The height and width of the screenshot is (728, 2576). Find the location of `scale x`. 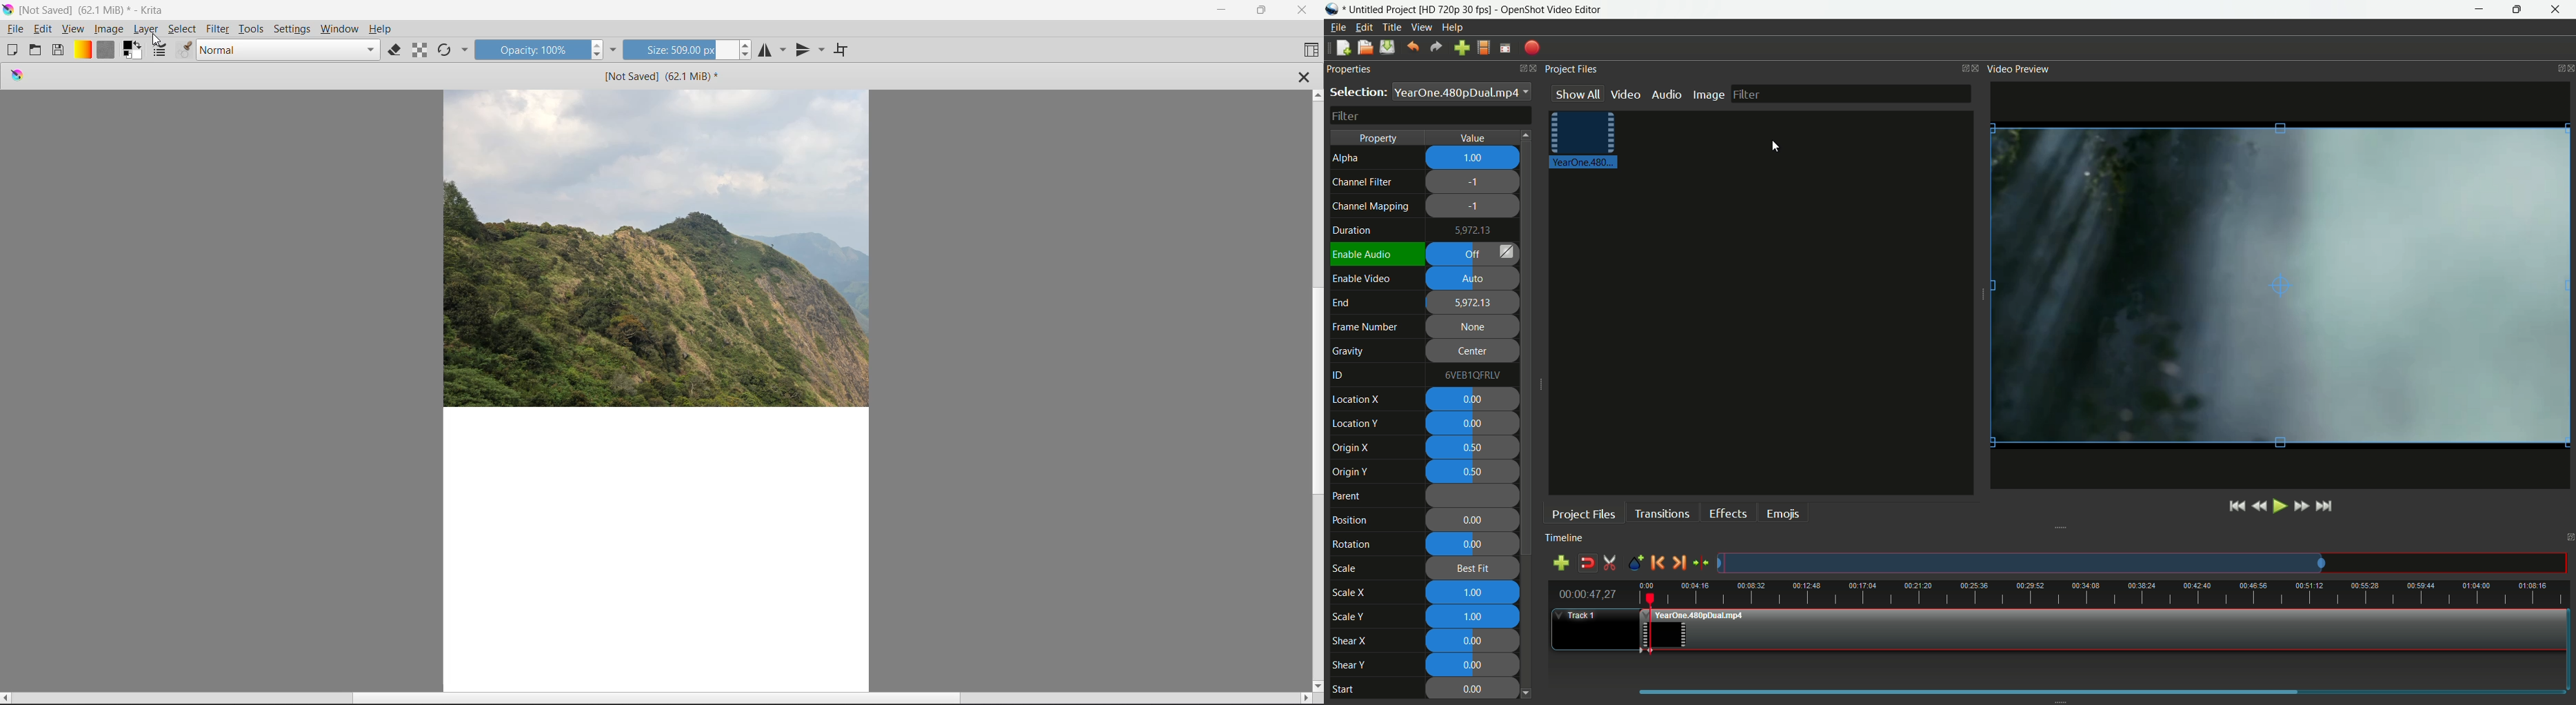

scale x is located at coordinates (1349, 593).